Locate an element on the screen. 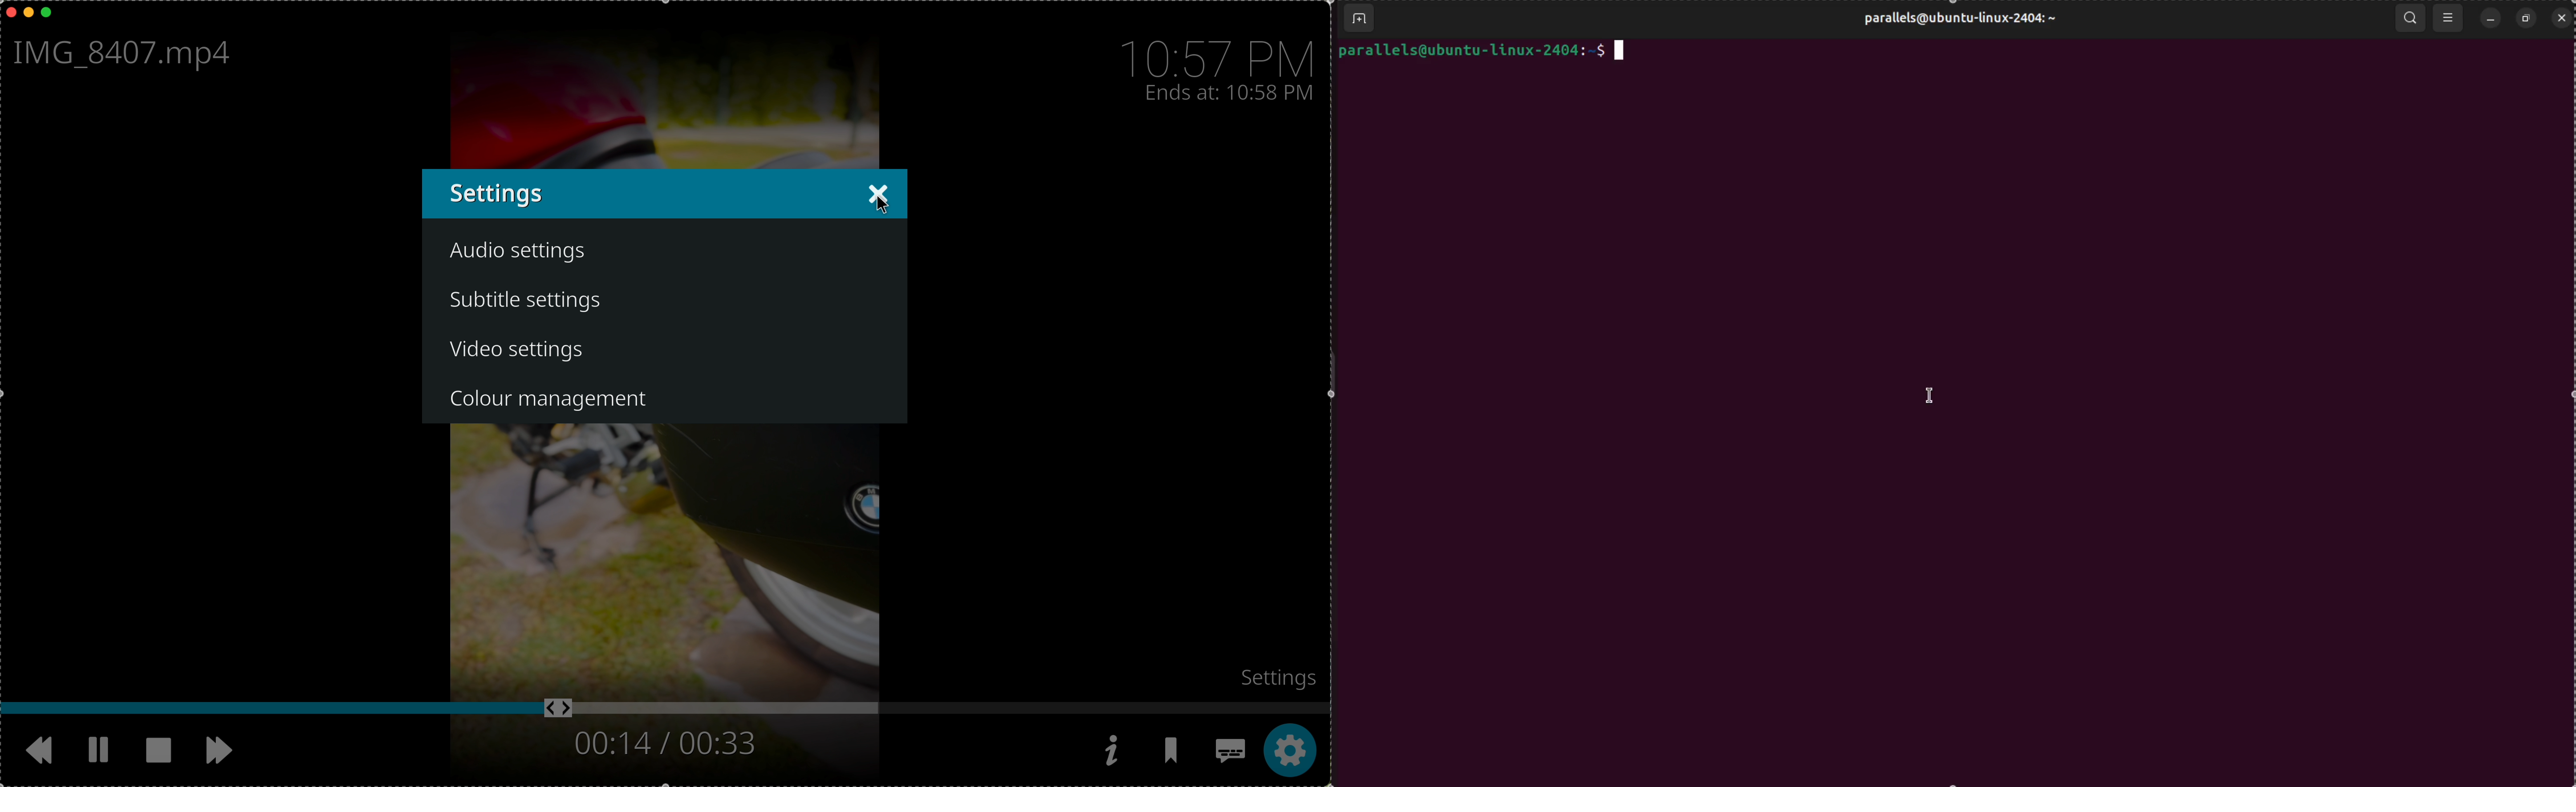 This screenshot has width=2576, height=812. colour management is located at coordinates (557, 401).